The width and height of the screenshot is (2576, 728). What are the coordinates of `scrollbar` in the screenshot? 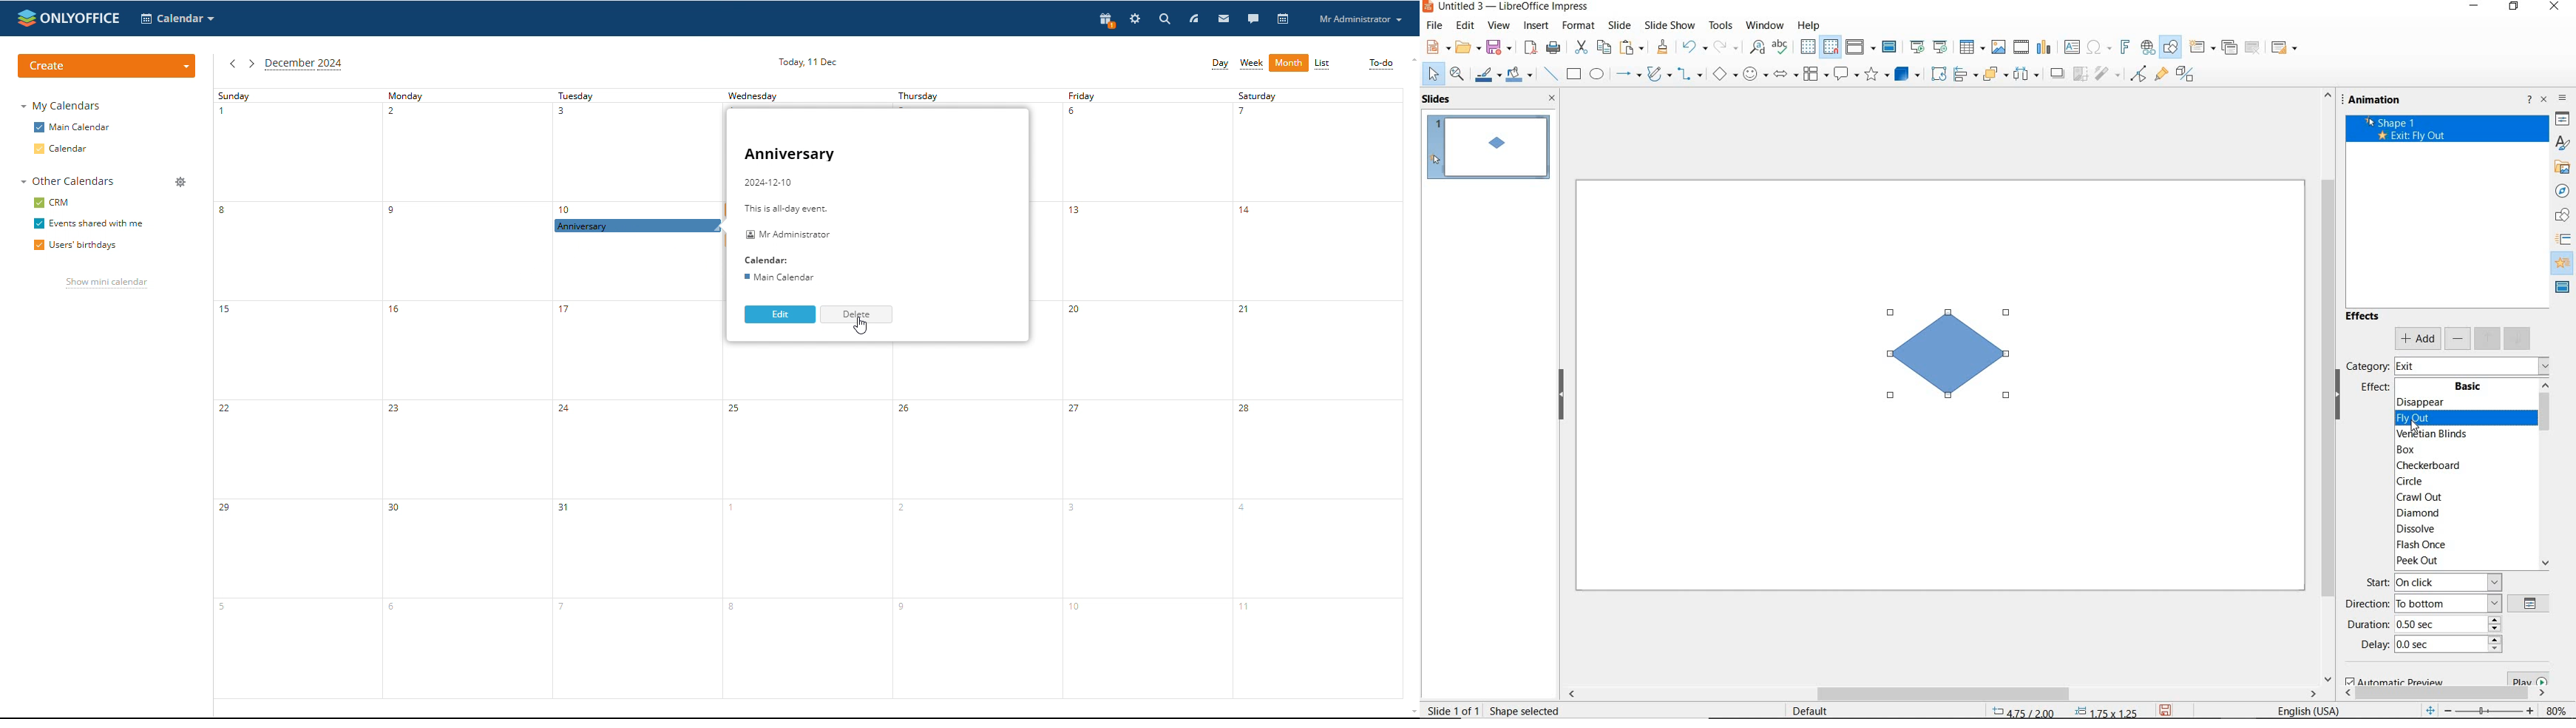 It's located at (1948, 691).